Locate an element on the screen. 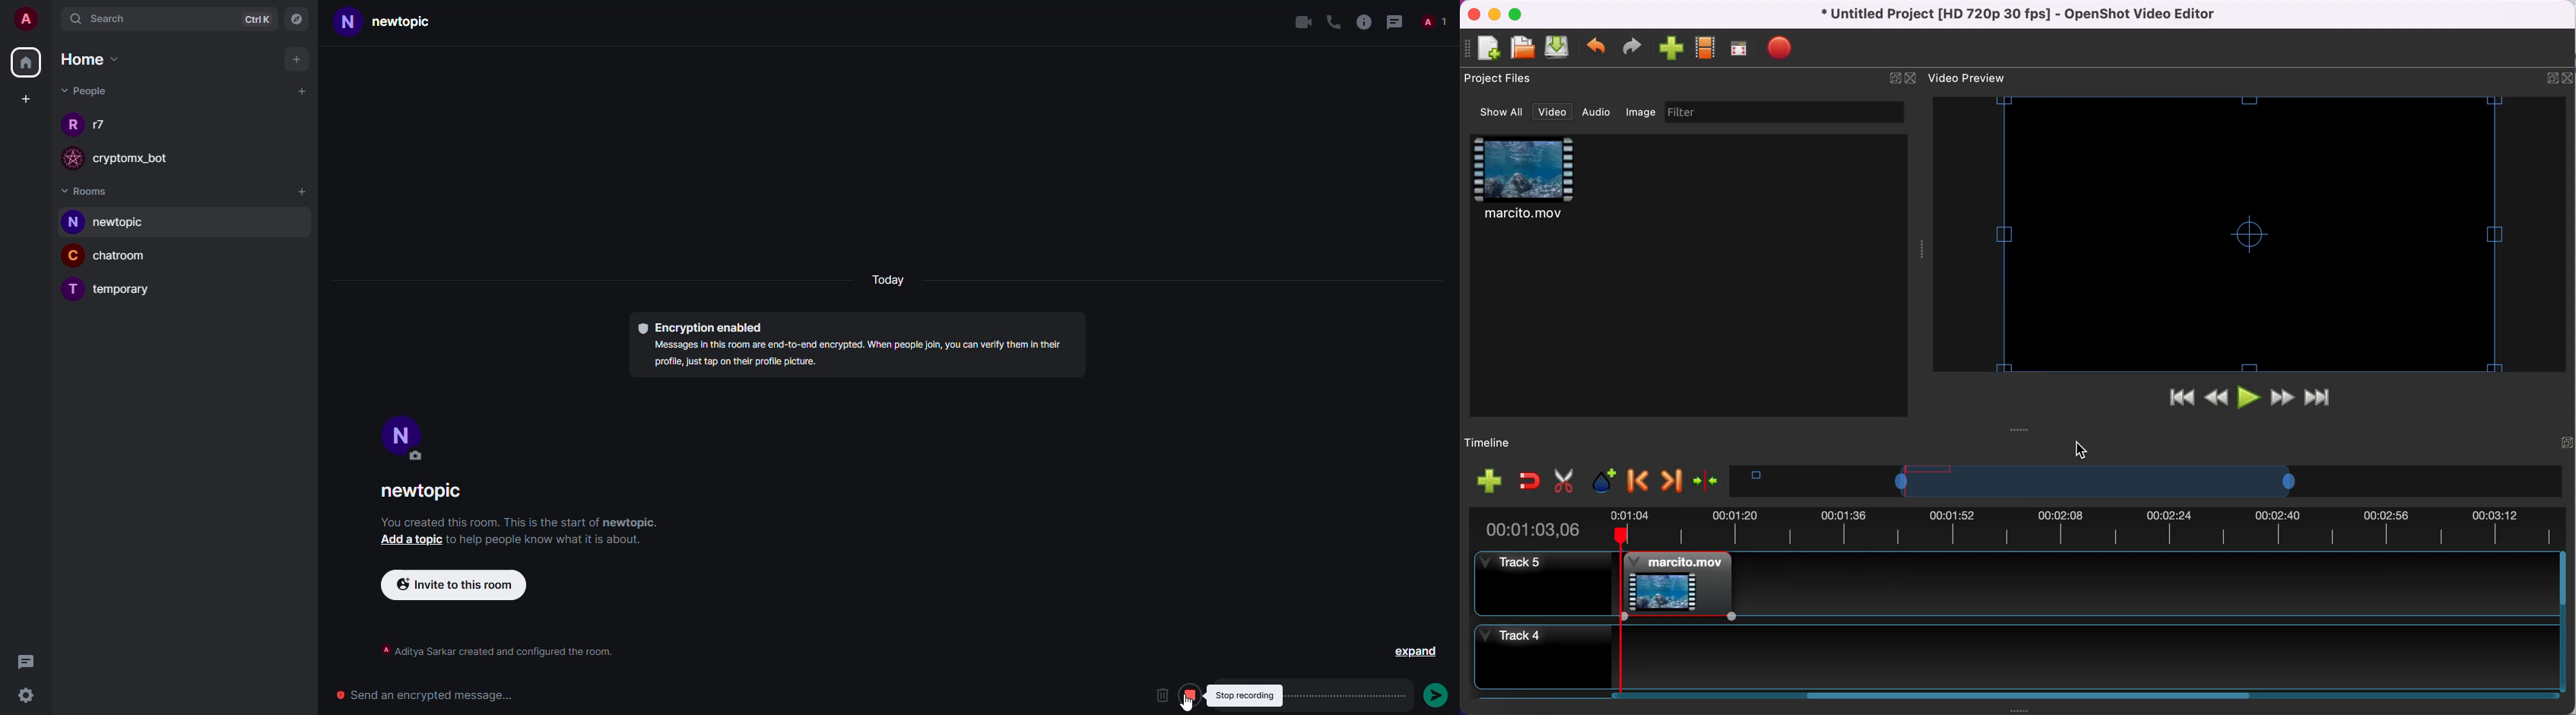  add topic is located at coordinates (411, 541).